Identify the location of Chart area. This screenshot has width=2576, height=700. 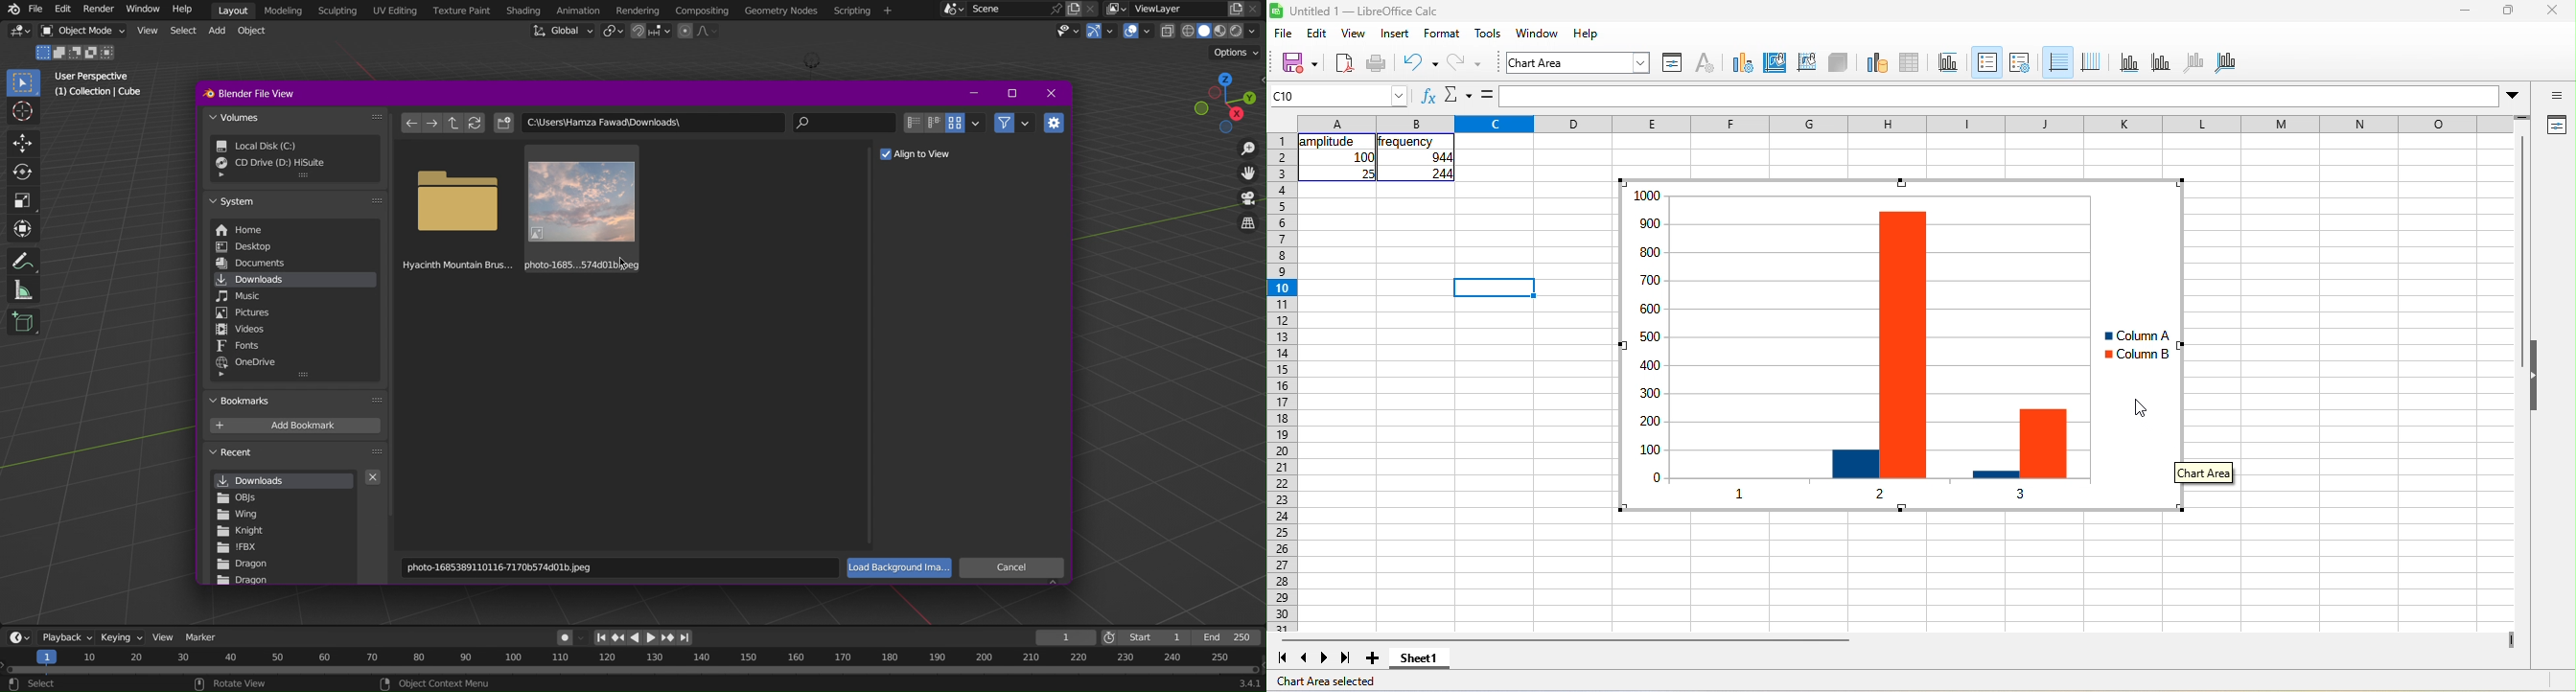
(2204, 473).